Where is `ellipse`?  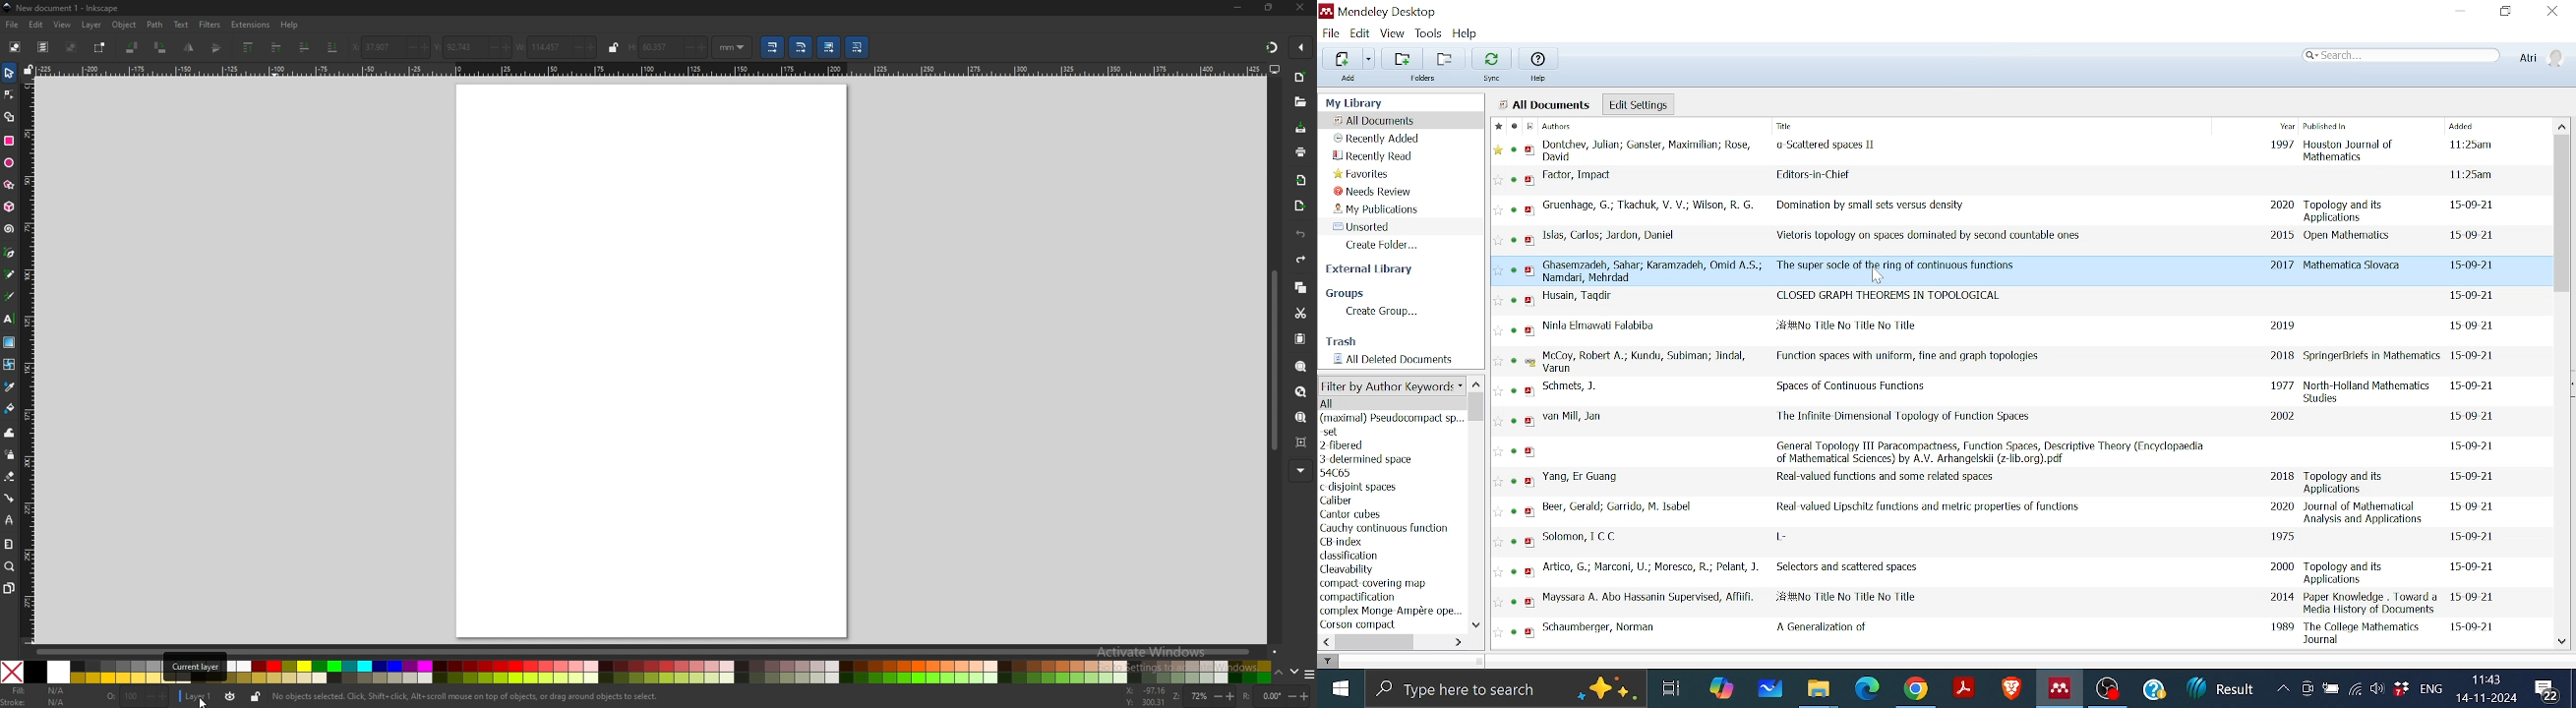 ellipse is located at coordinates (9, 163).